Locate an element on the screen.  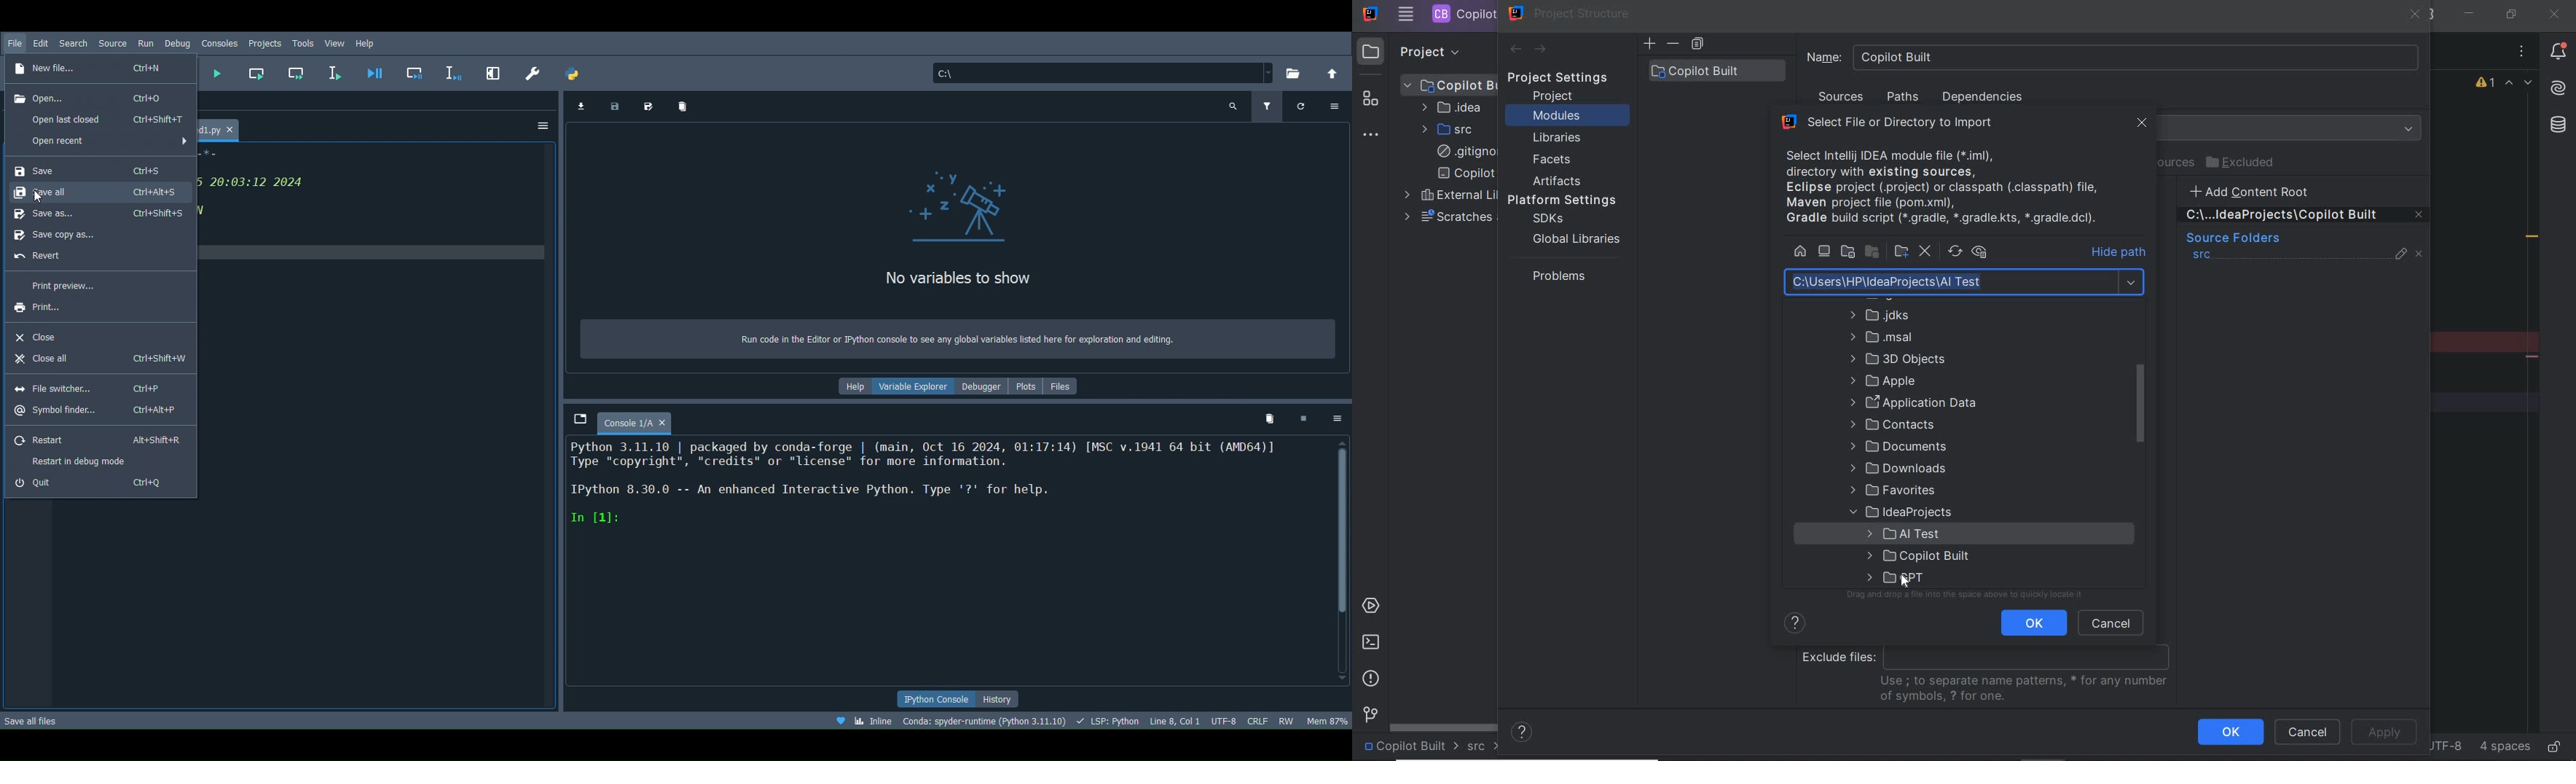
Import data is located at coordinates (580, 106).